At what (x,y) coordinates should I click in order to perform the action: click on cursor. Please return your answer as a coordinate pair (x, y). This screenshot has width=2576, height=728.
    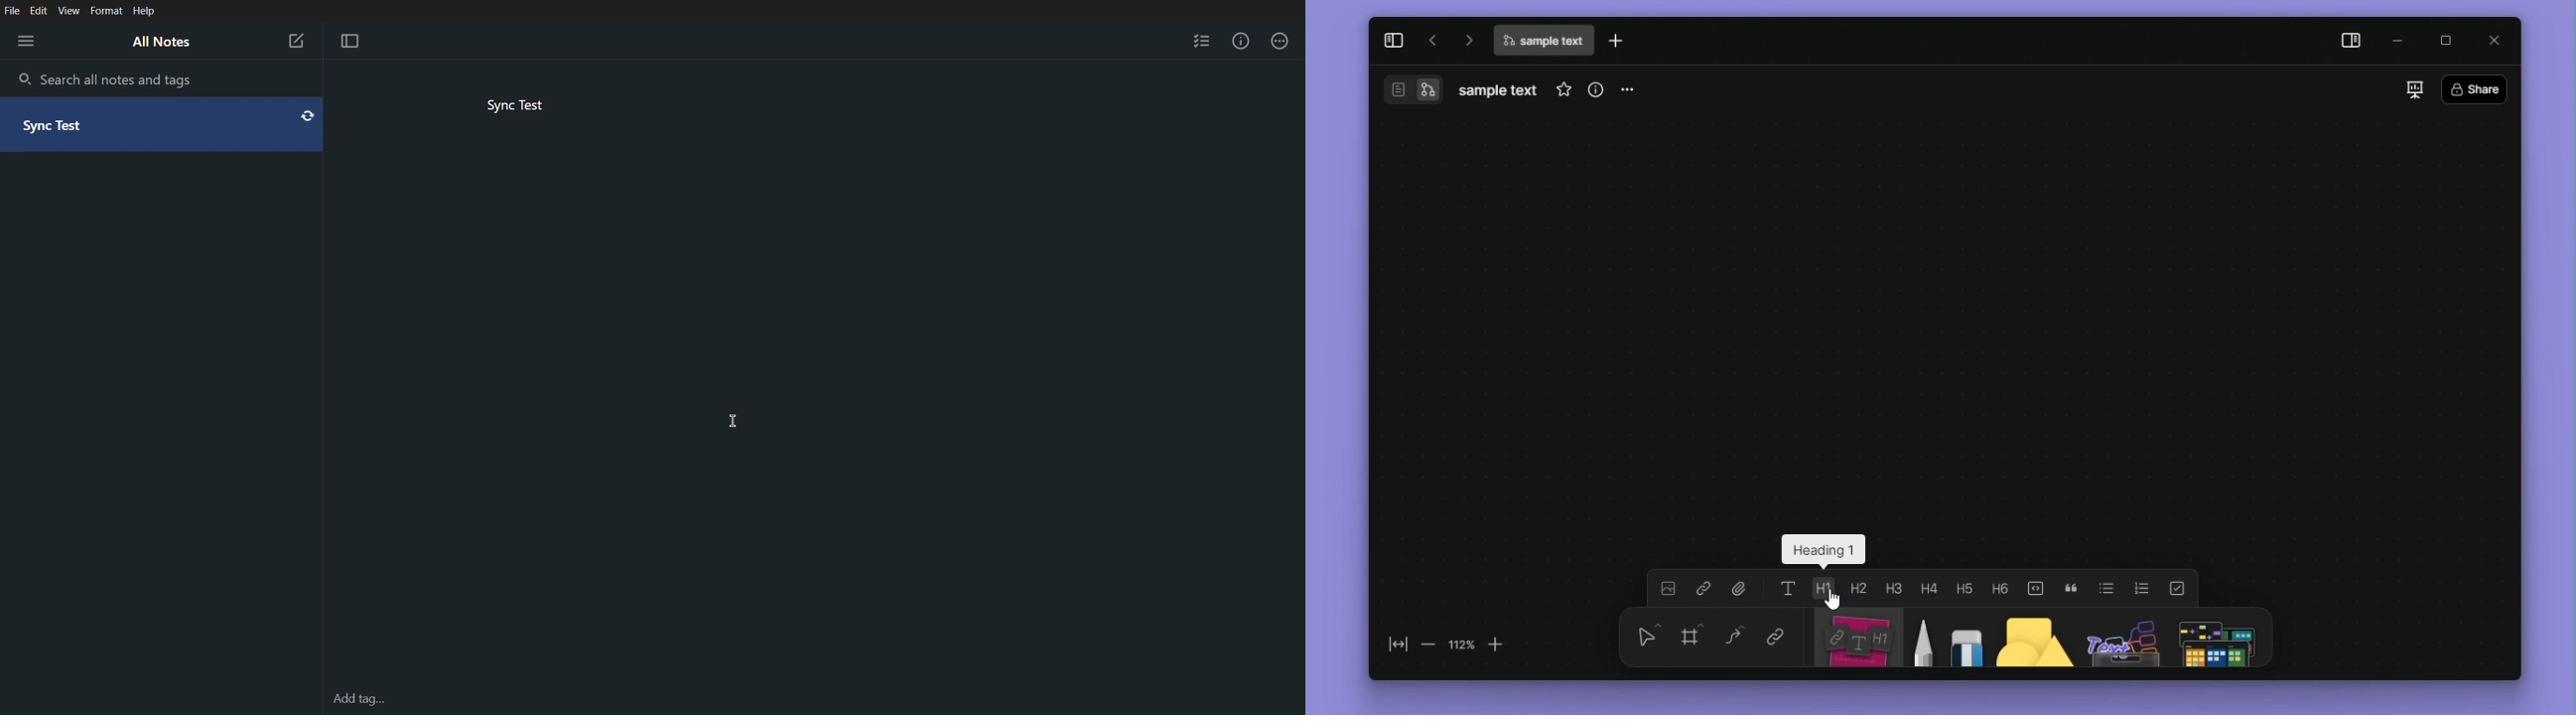
    Looking at the image, I should click on (734, 422).